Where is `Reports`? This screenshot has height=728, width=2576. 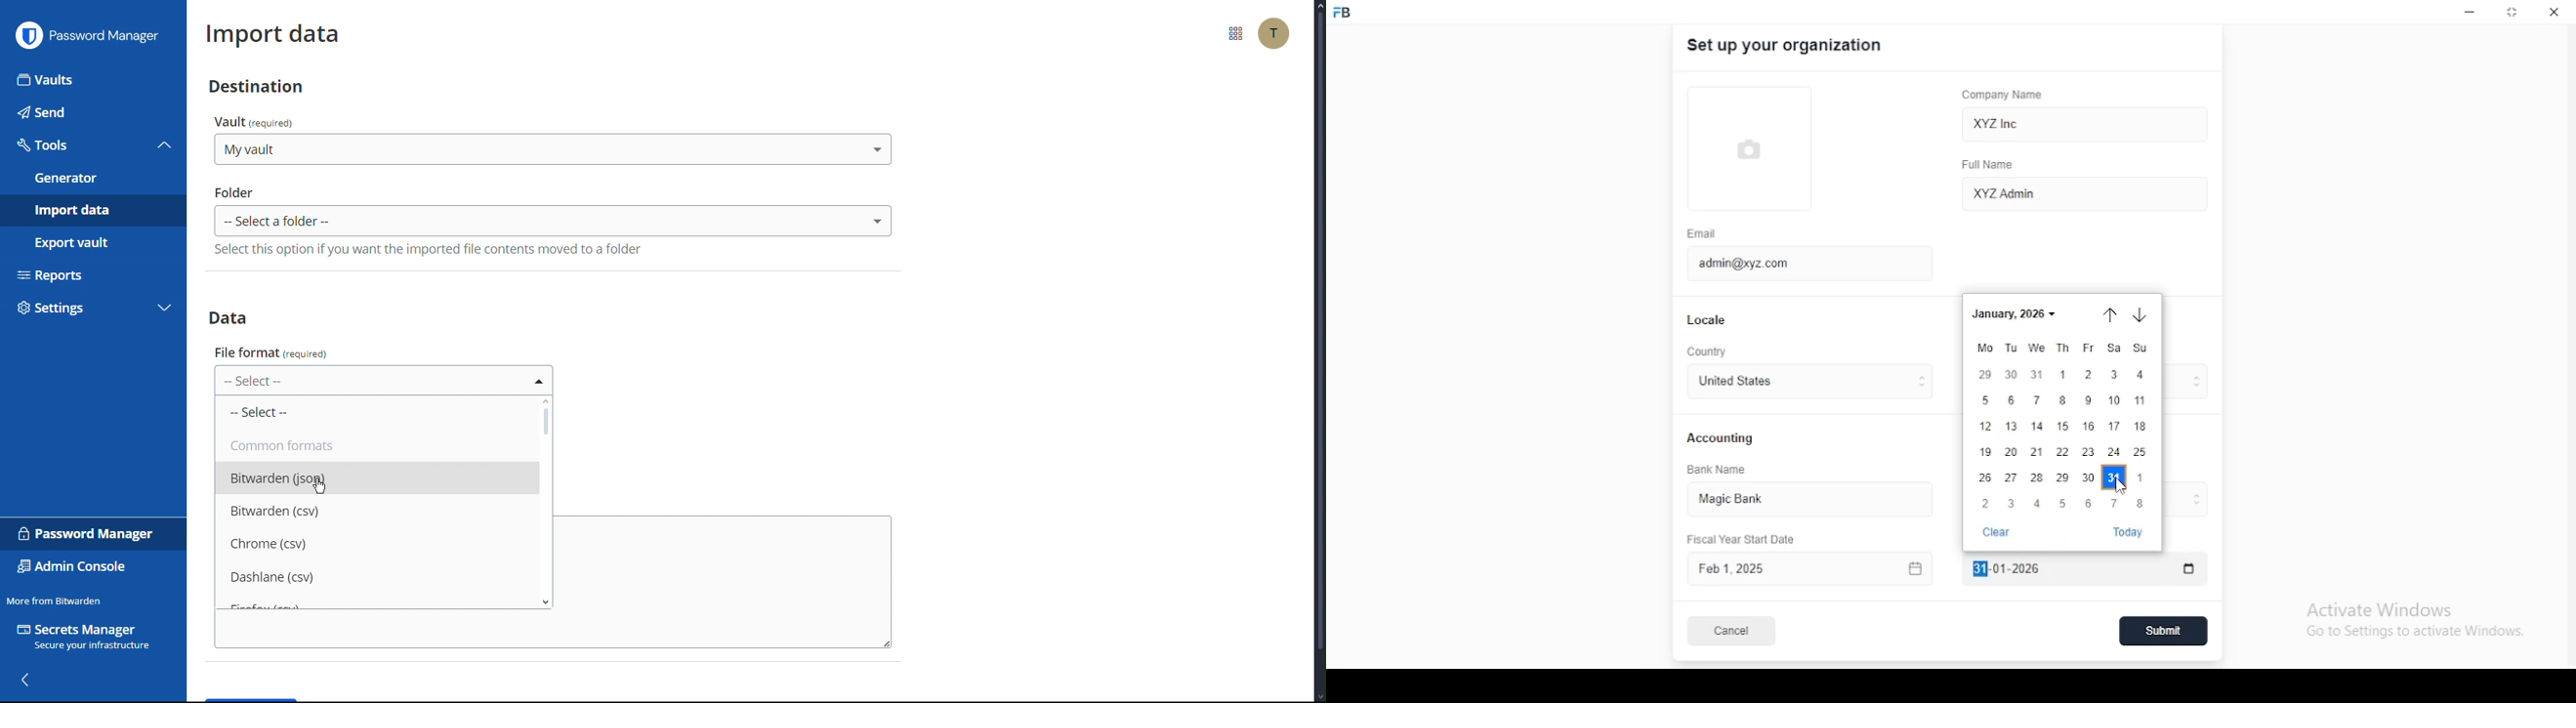 Reports is located at coordinates (91, 273).